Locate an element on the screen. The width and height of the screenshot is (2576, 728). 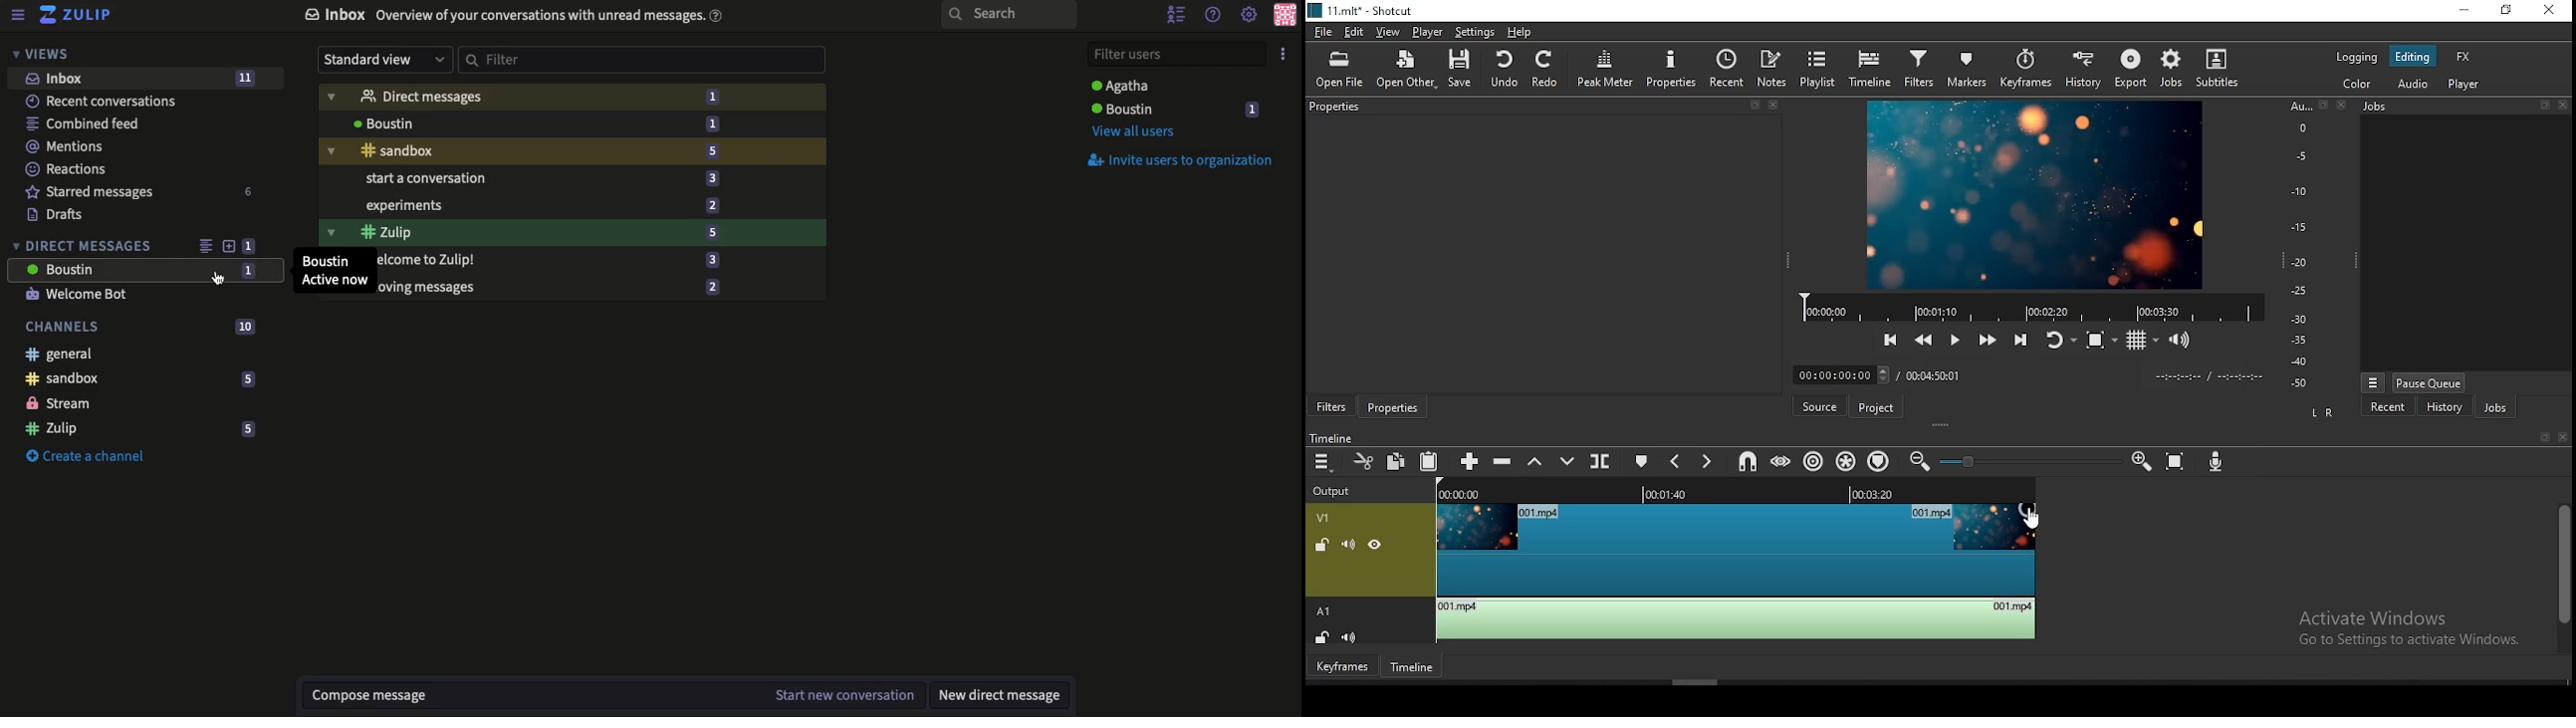
subtitles is located at coordinates (2219, 73).